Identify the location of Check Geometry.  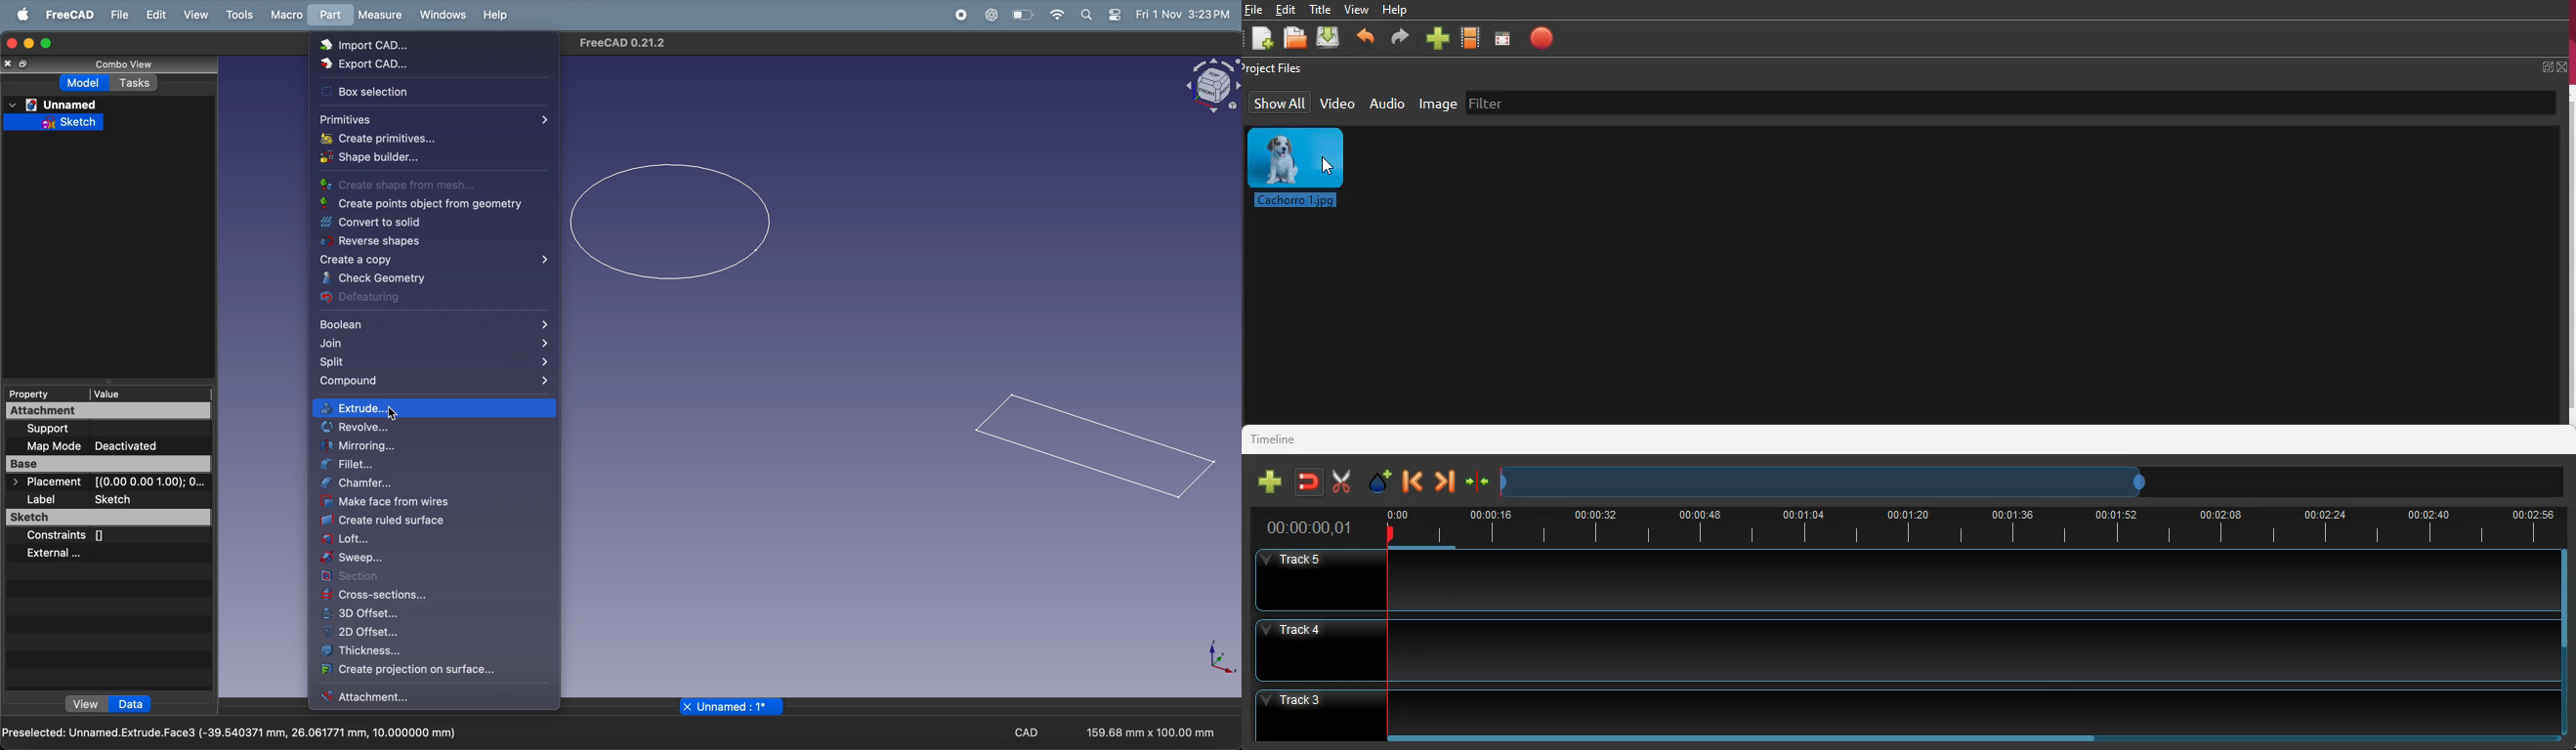
(433, 278).